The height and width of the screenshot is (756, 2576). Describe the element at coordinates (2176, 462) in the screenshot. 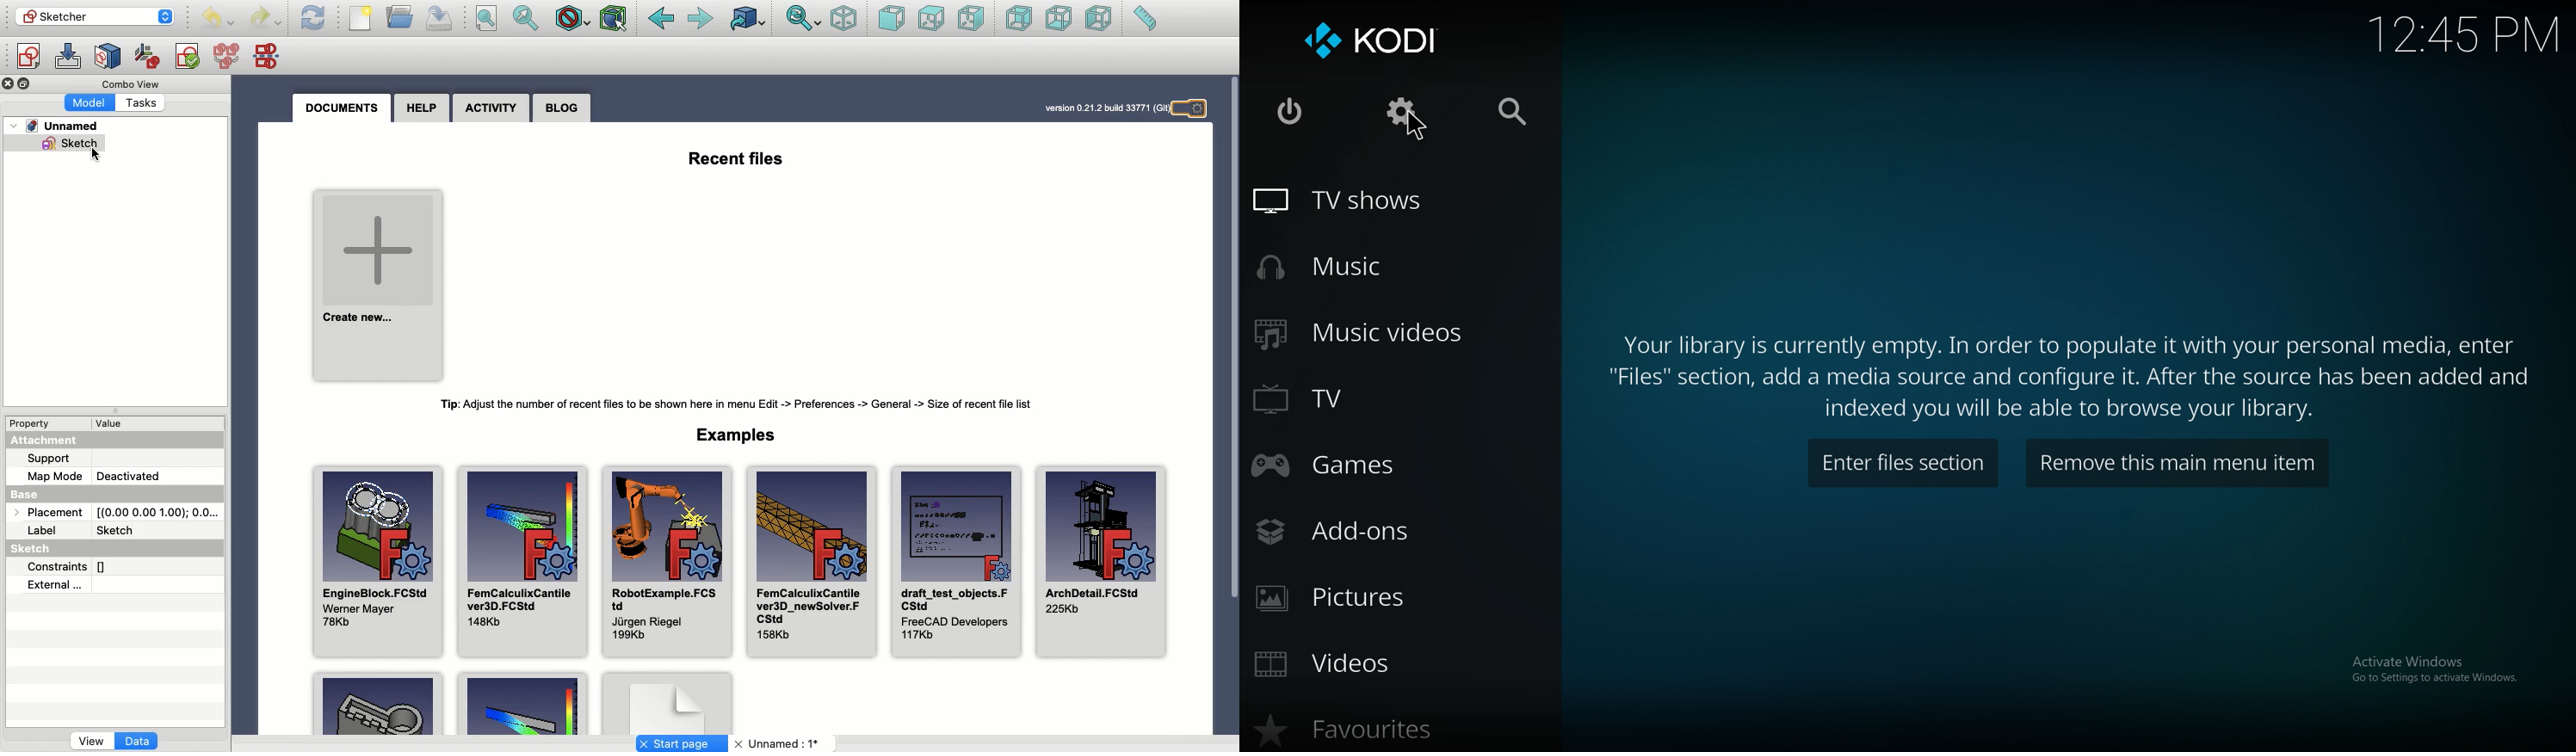

I see `remove item` at that location.